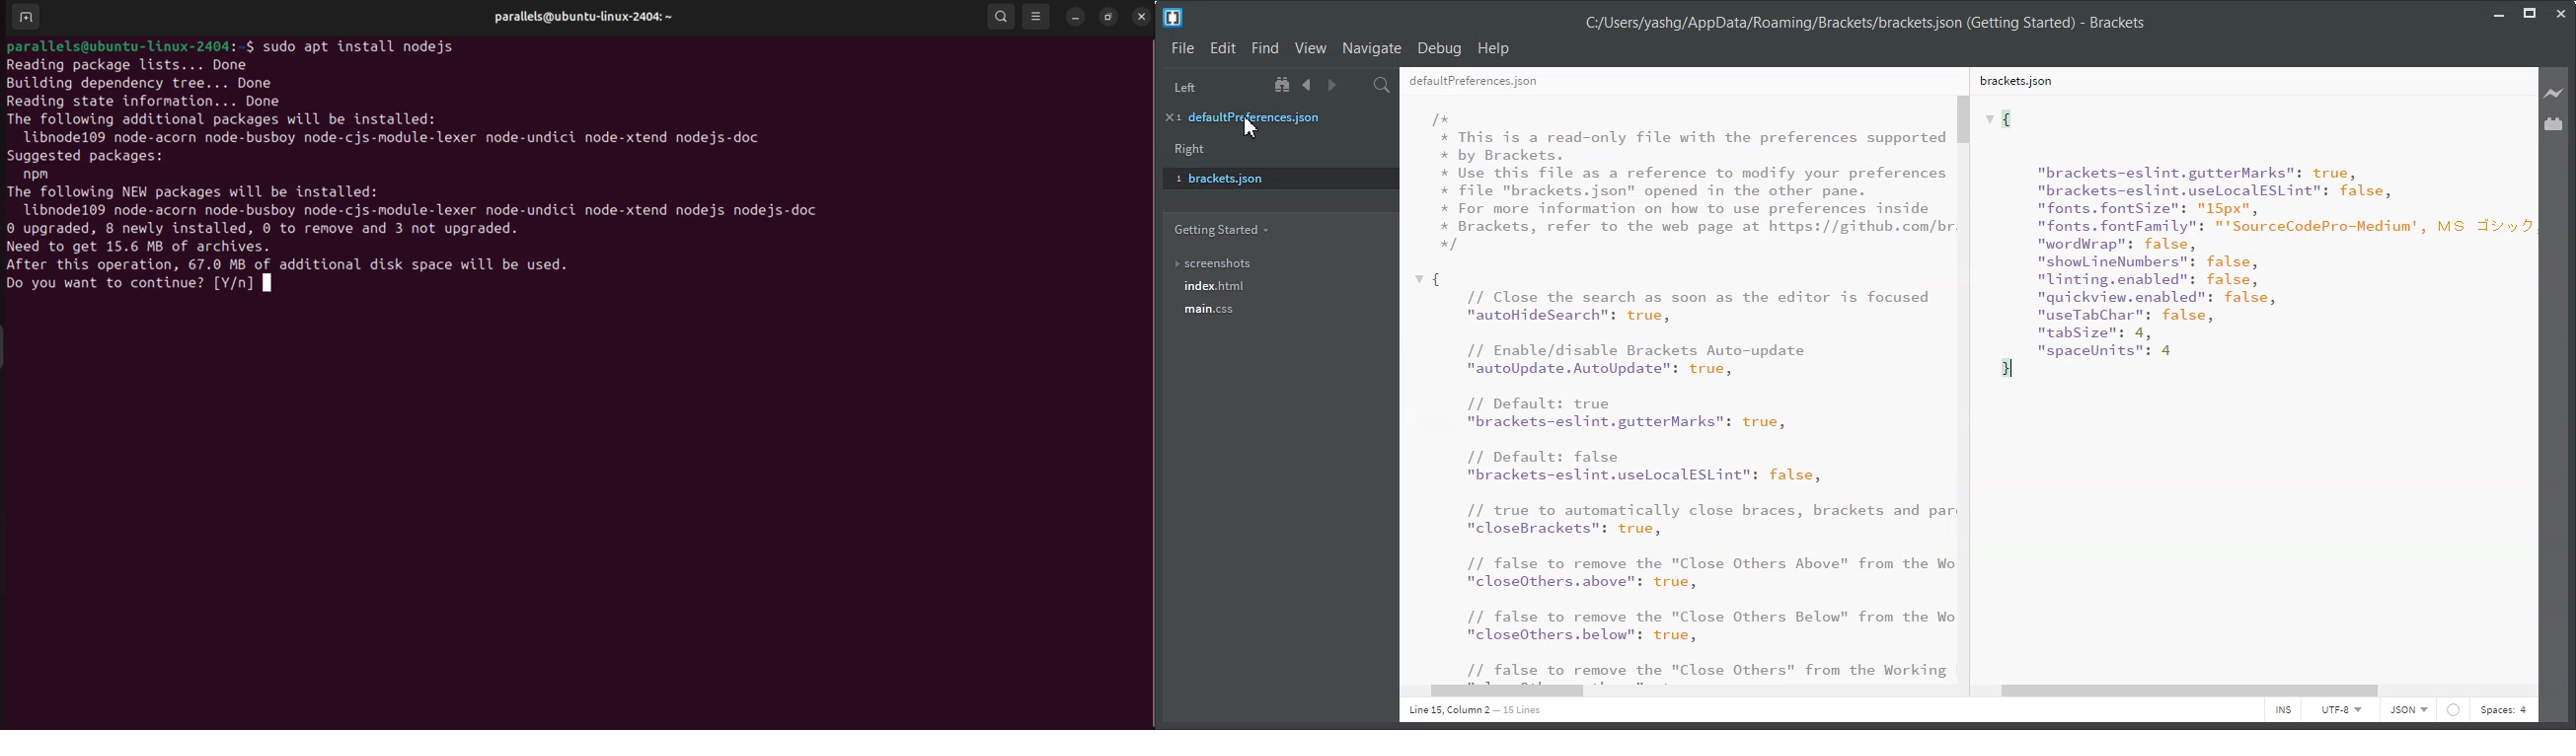 This screenshot has height=756, width=2576. I want to click on Scroll bar, so click(1148, 383).